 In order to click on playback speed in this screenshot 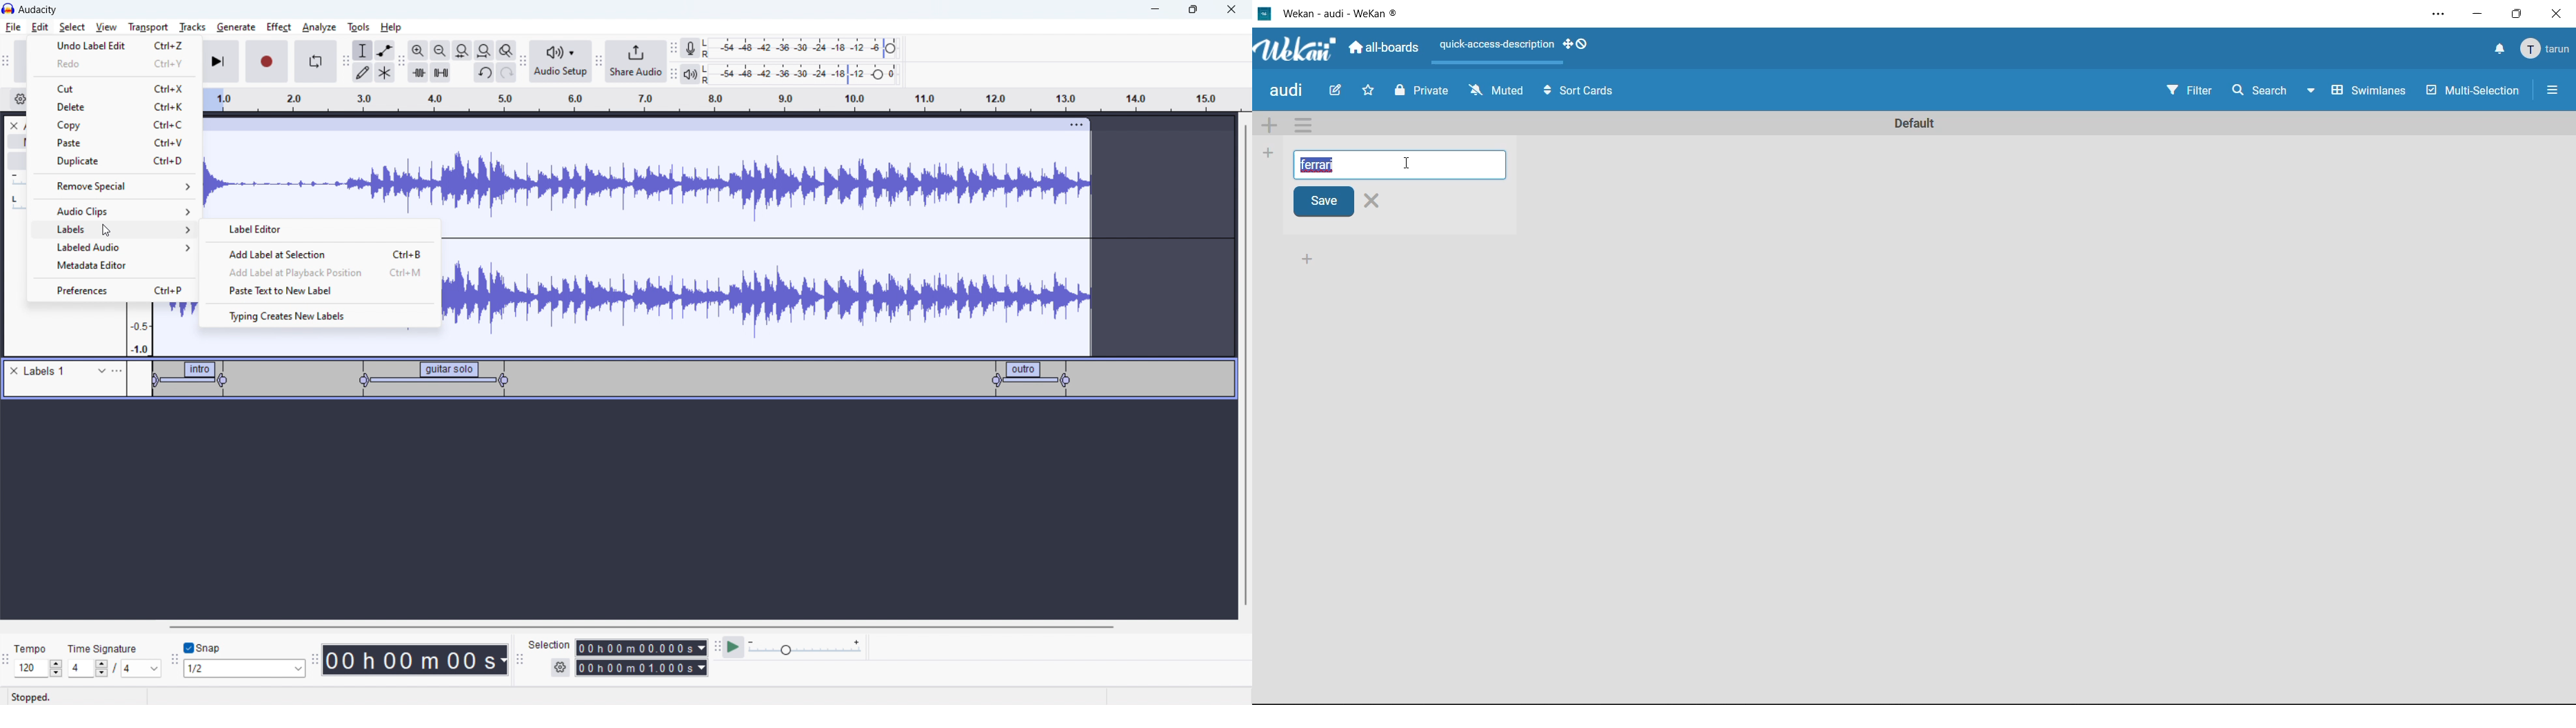, I will do `click(805, 647)`.